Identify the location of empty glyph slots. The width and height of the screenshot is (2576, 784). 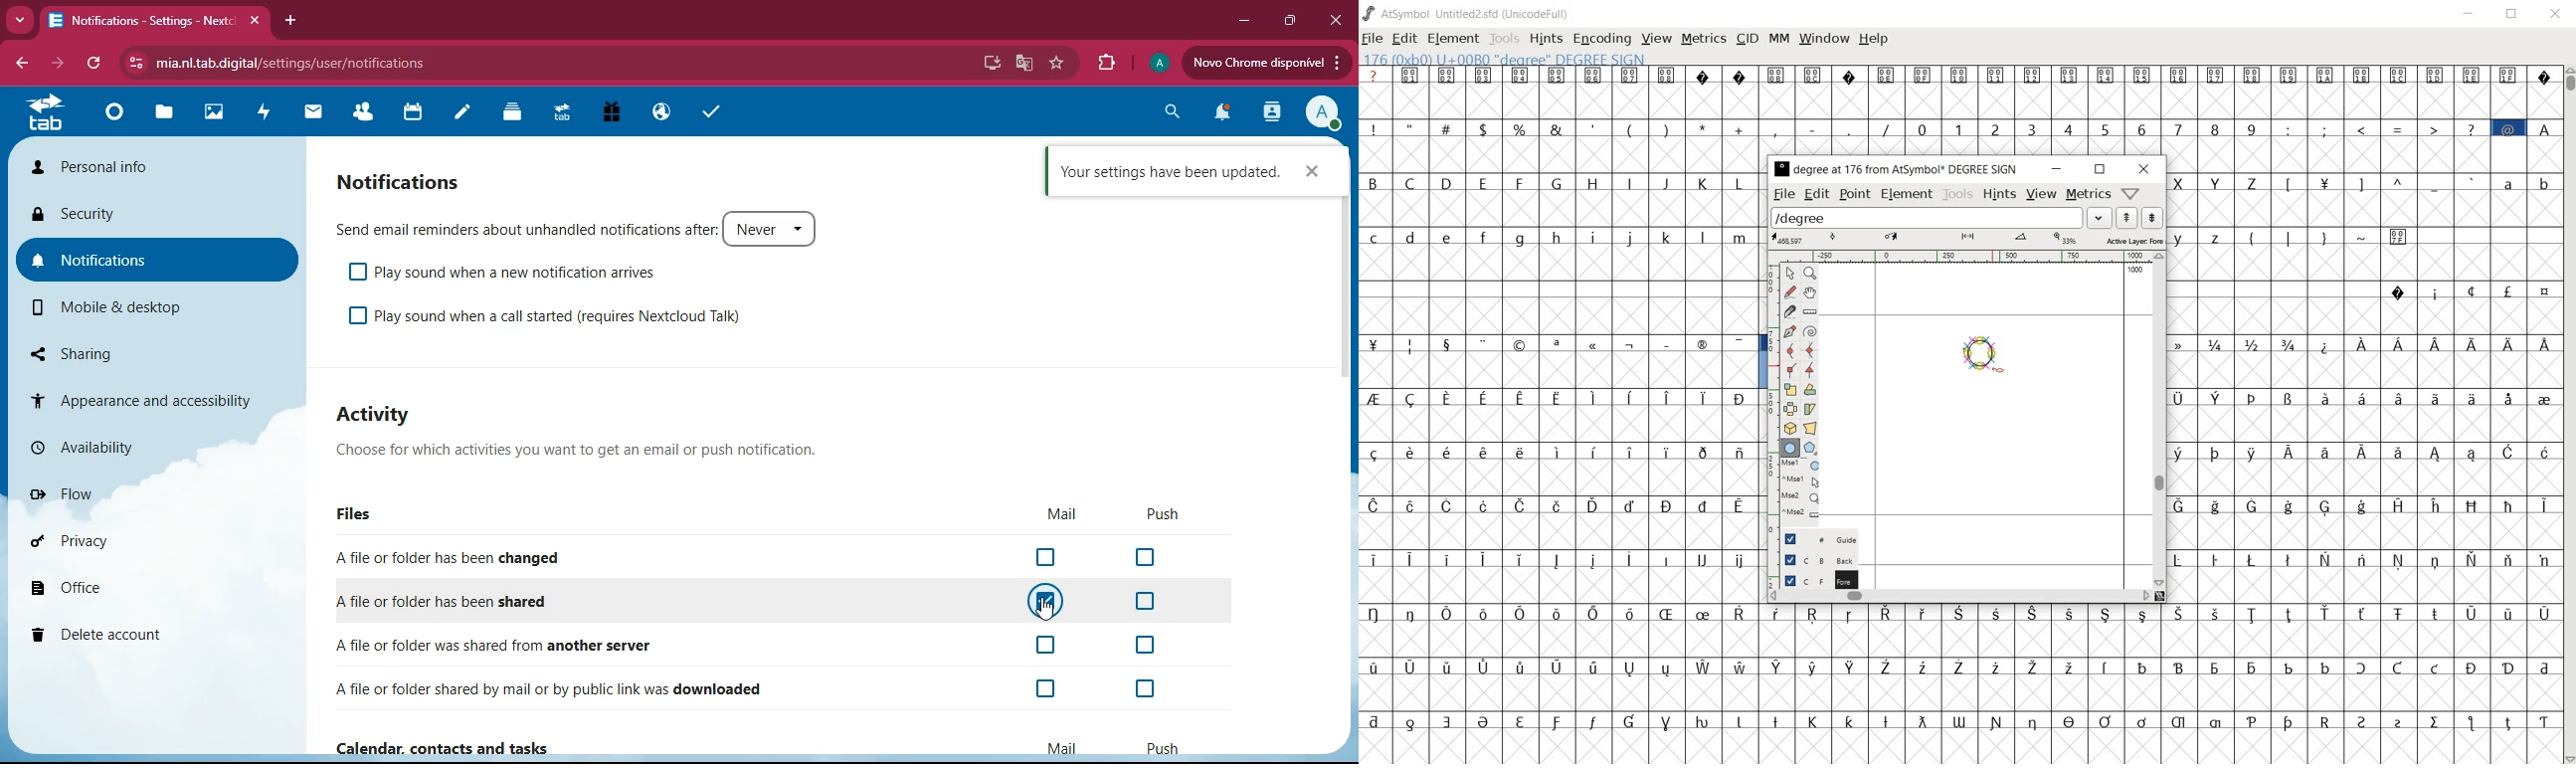
(1558, 266).